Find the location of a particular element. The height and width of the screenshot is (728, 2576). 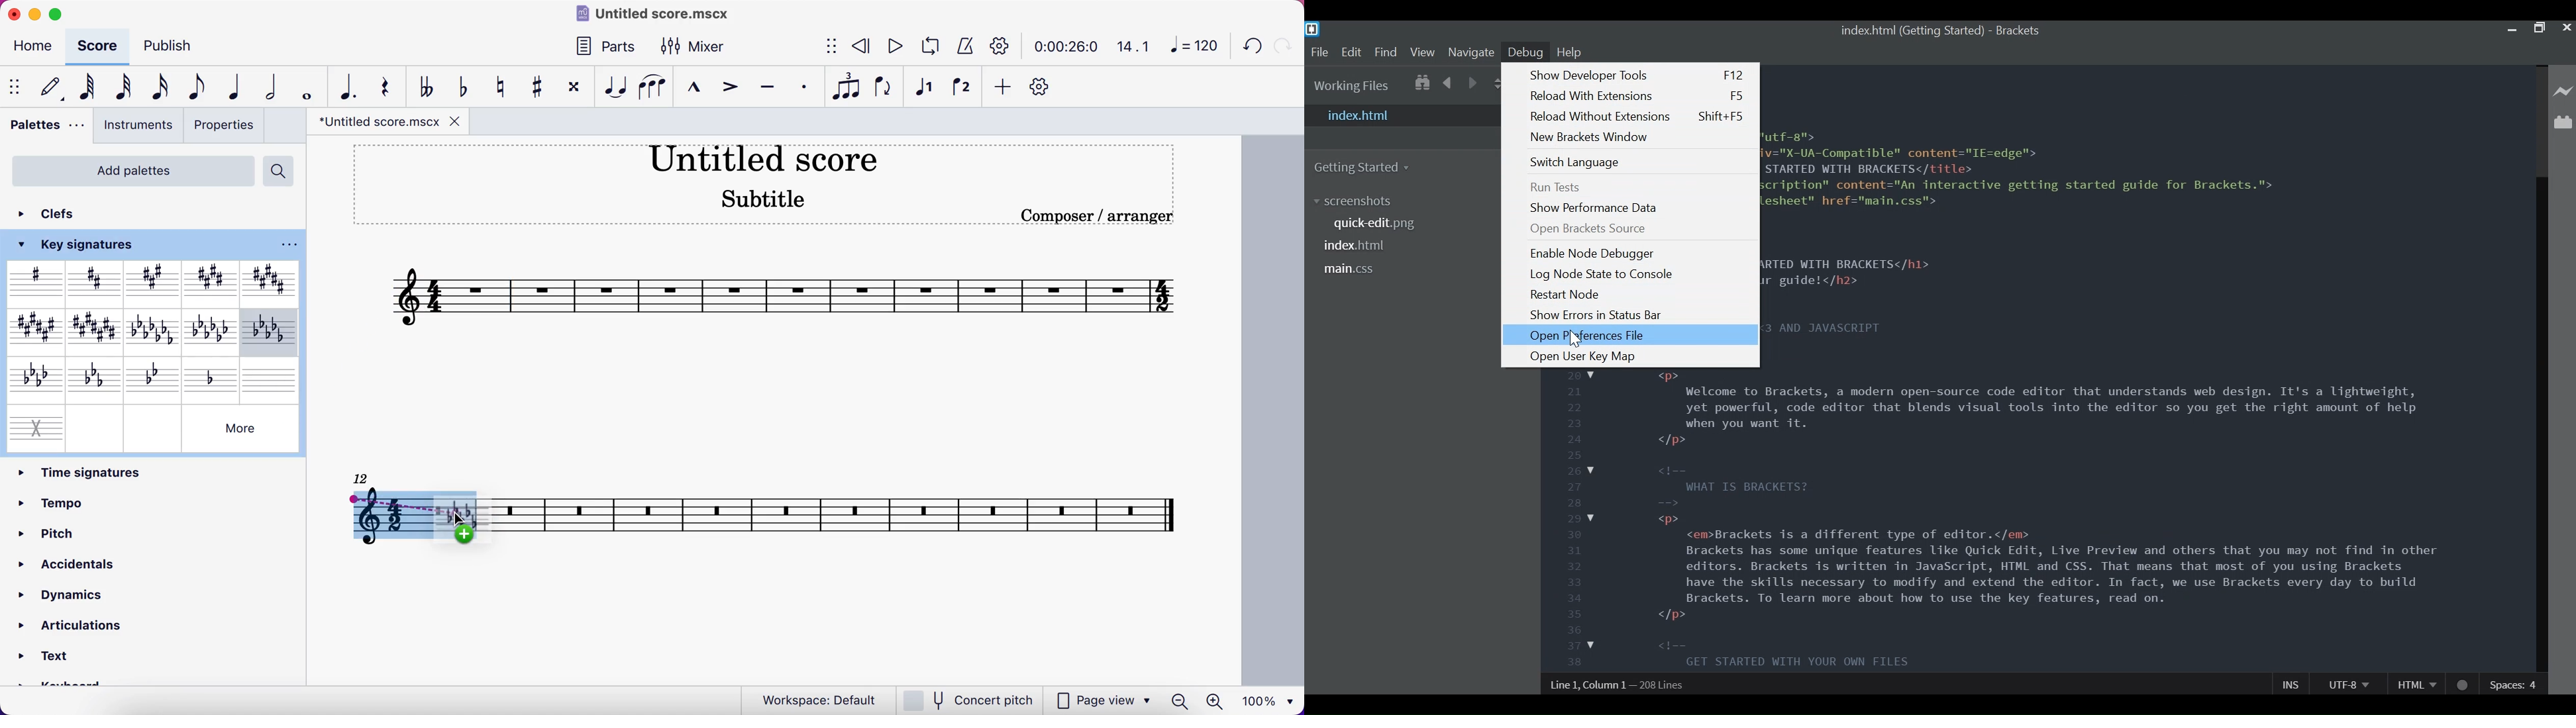

C major is located at coordinates (96, 331).